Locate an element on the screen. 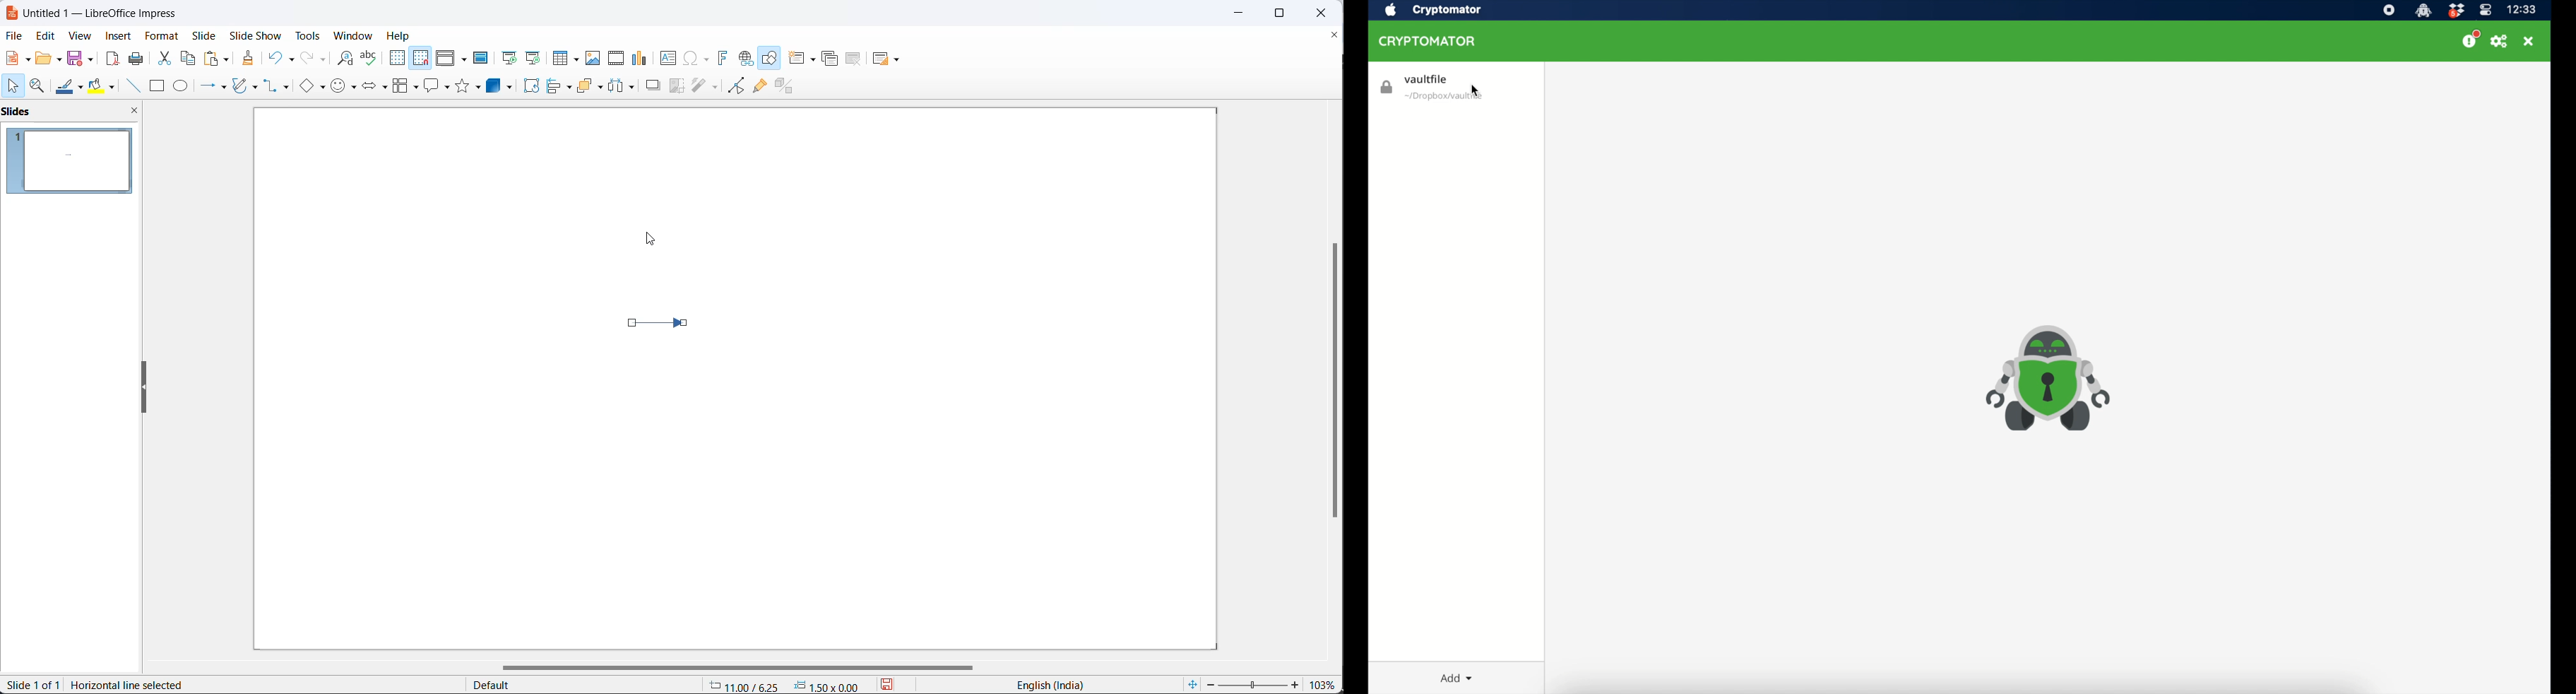  window is located at coordinates (352, 37).